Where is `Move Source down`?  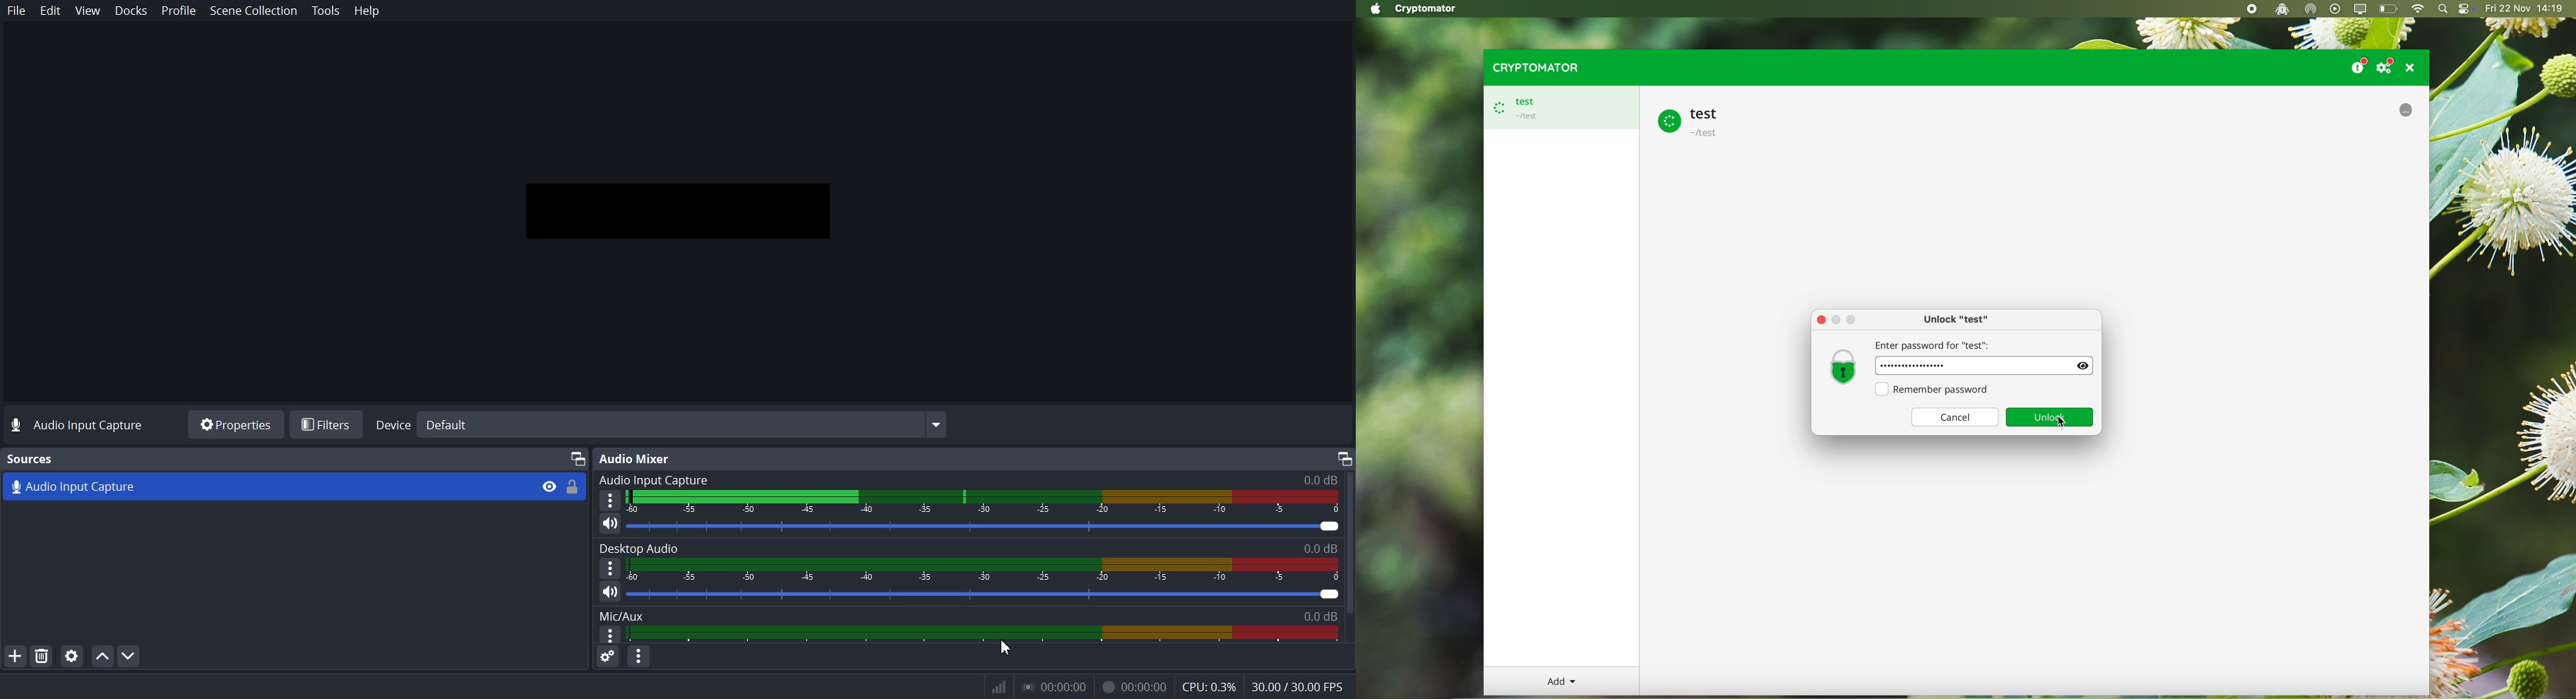
Move Source down is located at coordinates (129, 655).